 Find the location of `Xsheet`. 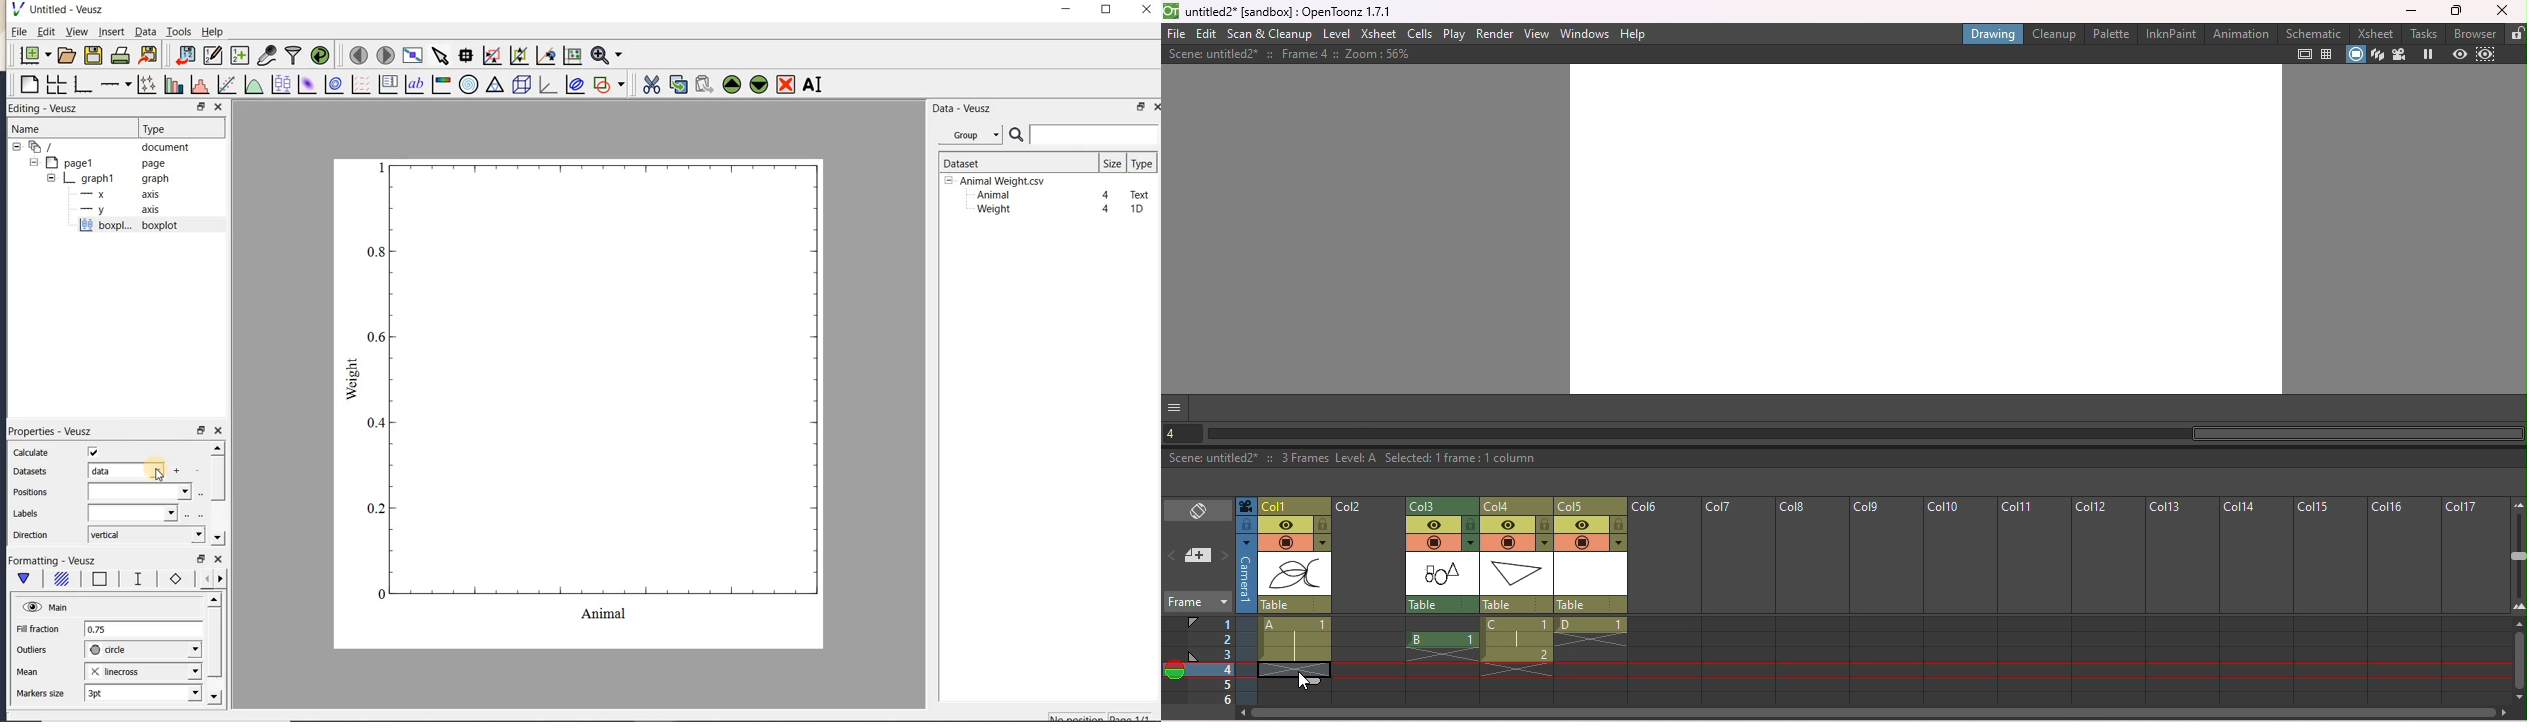

Xsheet is located at coordinates (1378, 35).